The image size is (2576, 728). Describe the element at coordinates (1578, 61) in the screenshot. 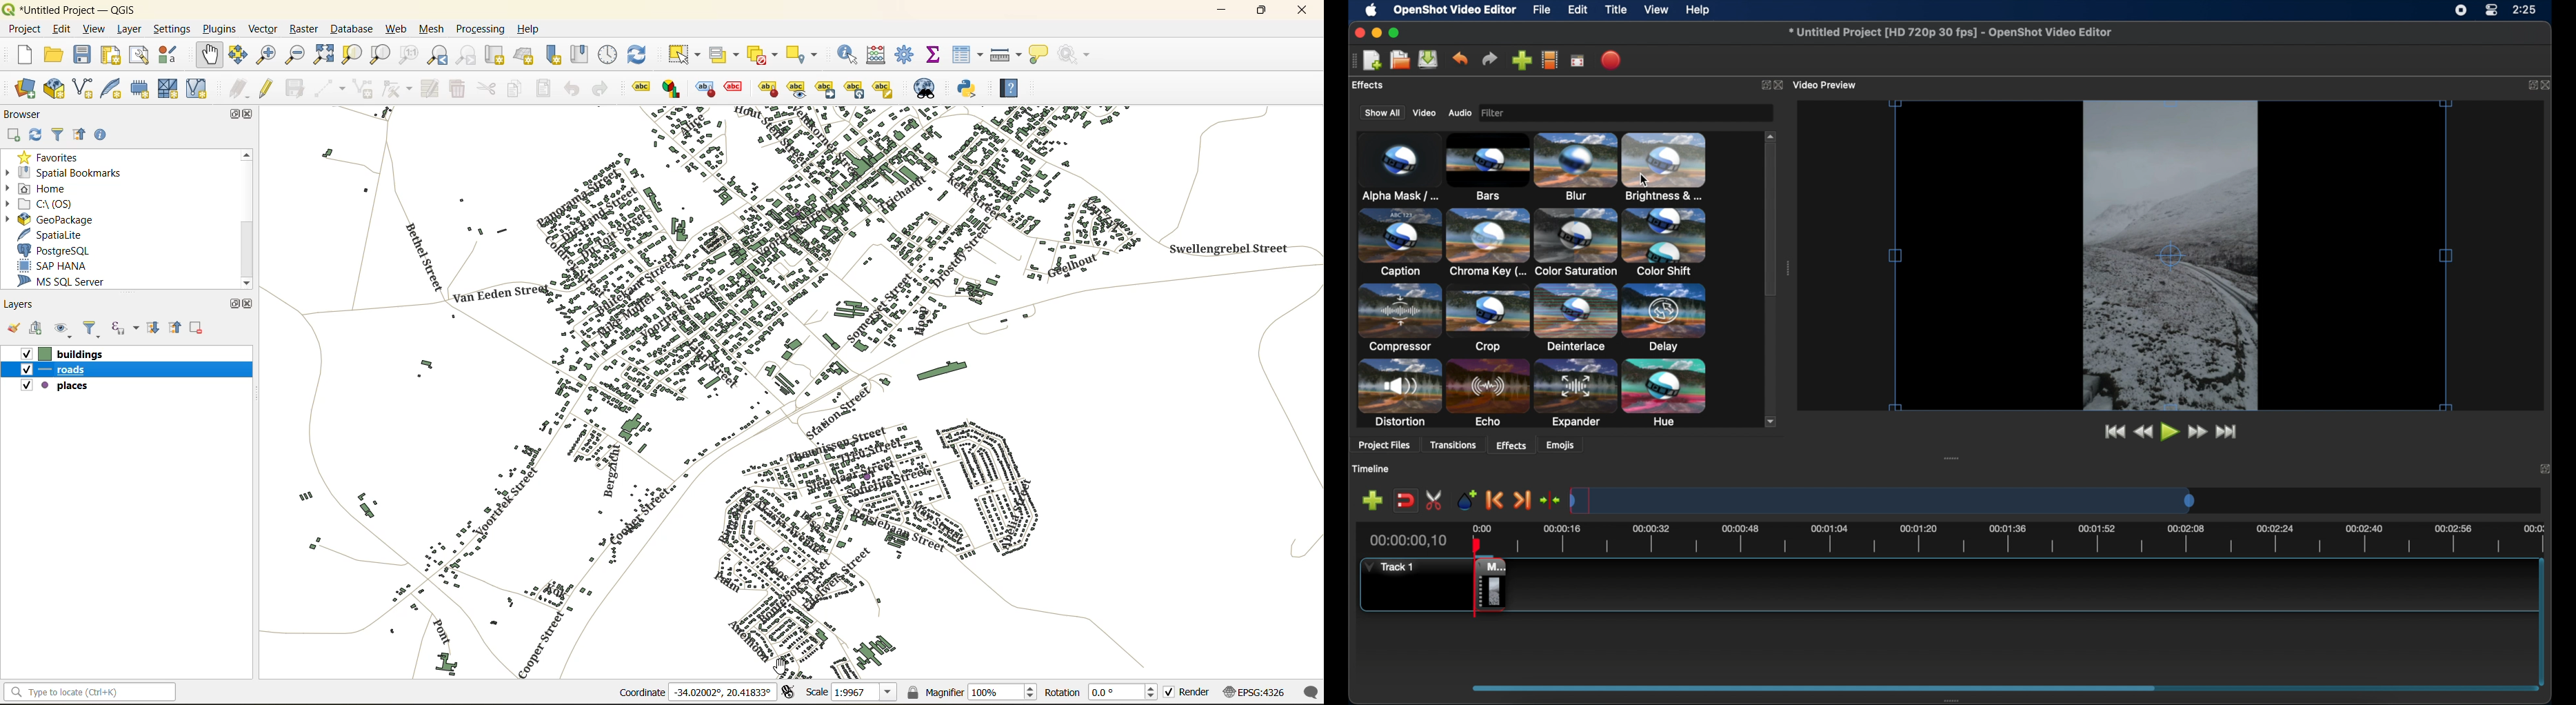

I see `full screen` at that location.